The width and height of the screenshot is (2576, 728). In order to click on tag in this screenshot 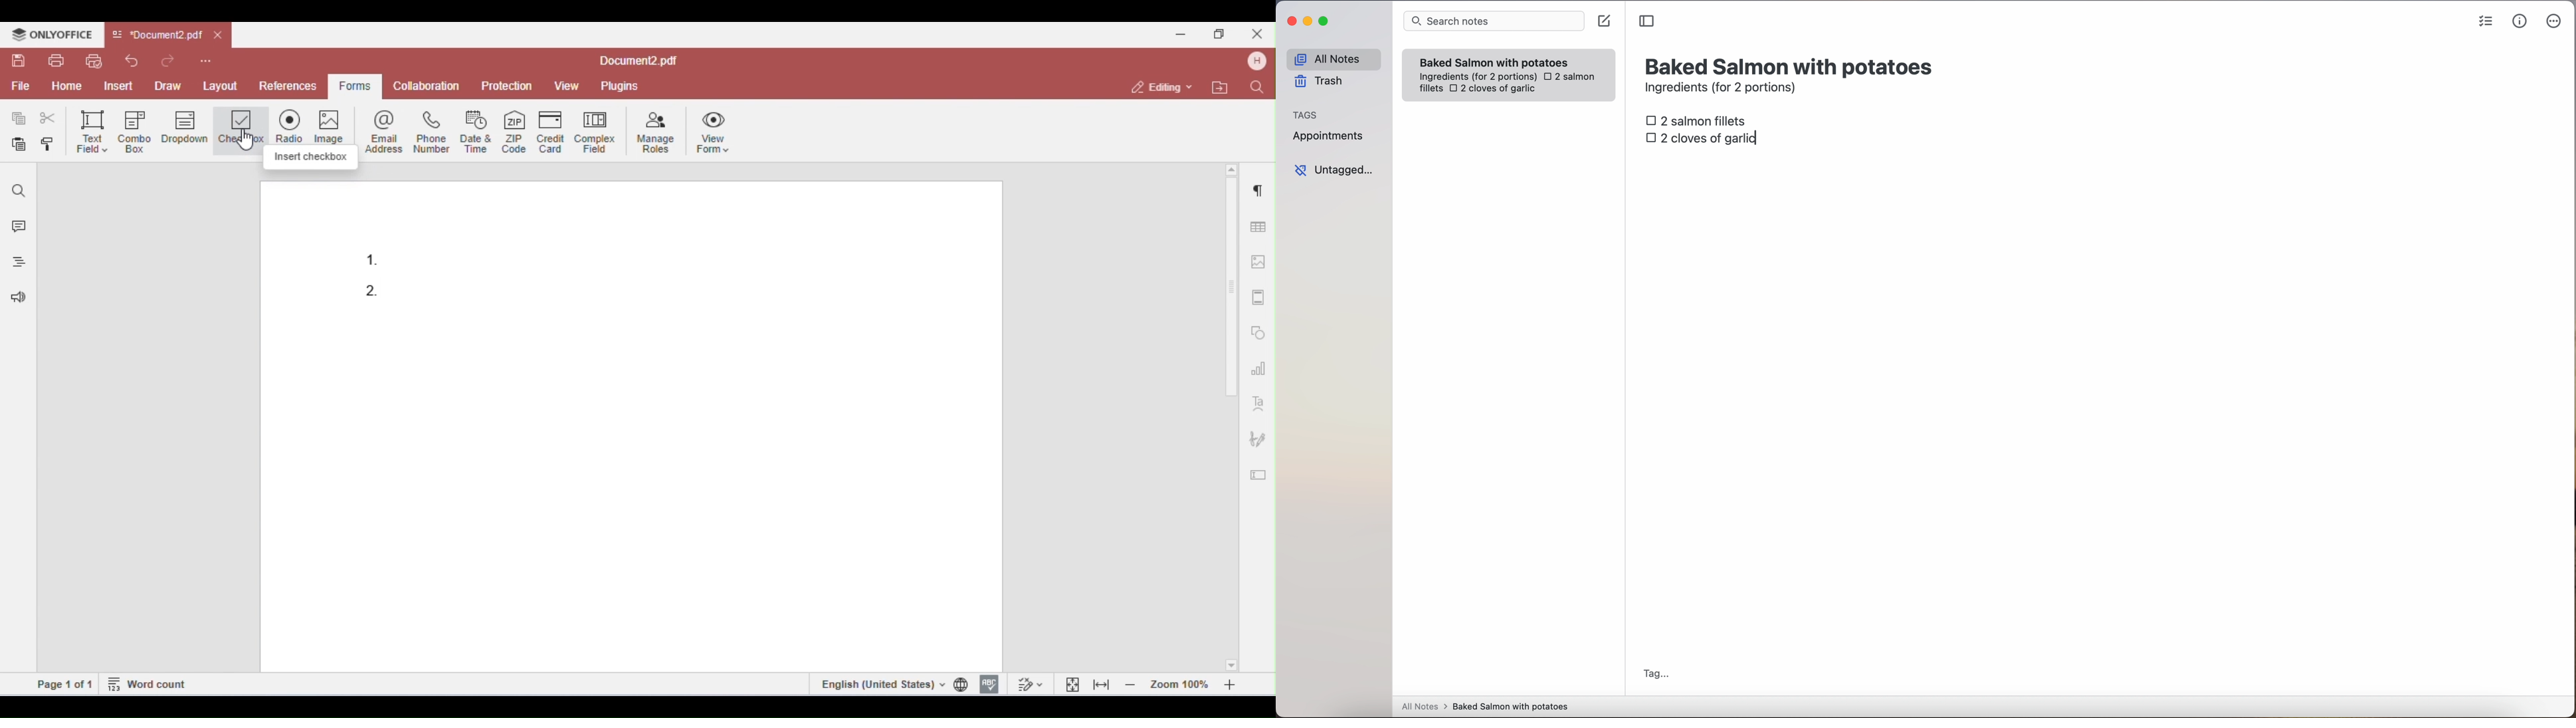, I will do `click(1655, 675)`.